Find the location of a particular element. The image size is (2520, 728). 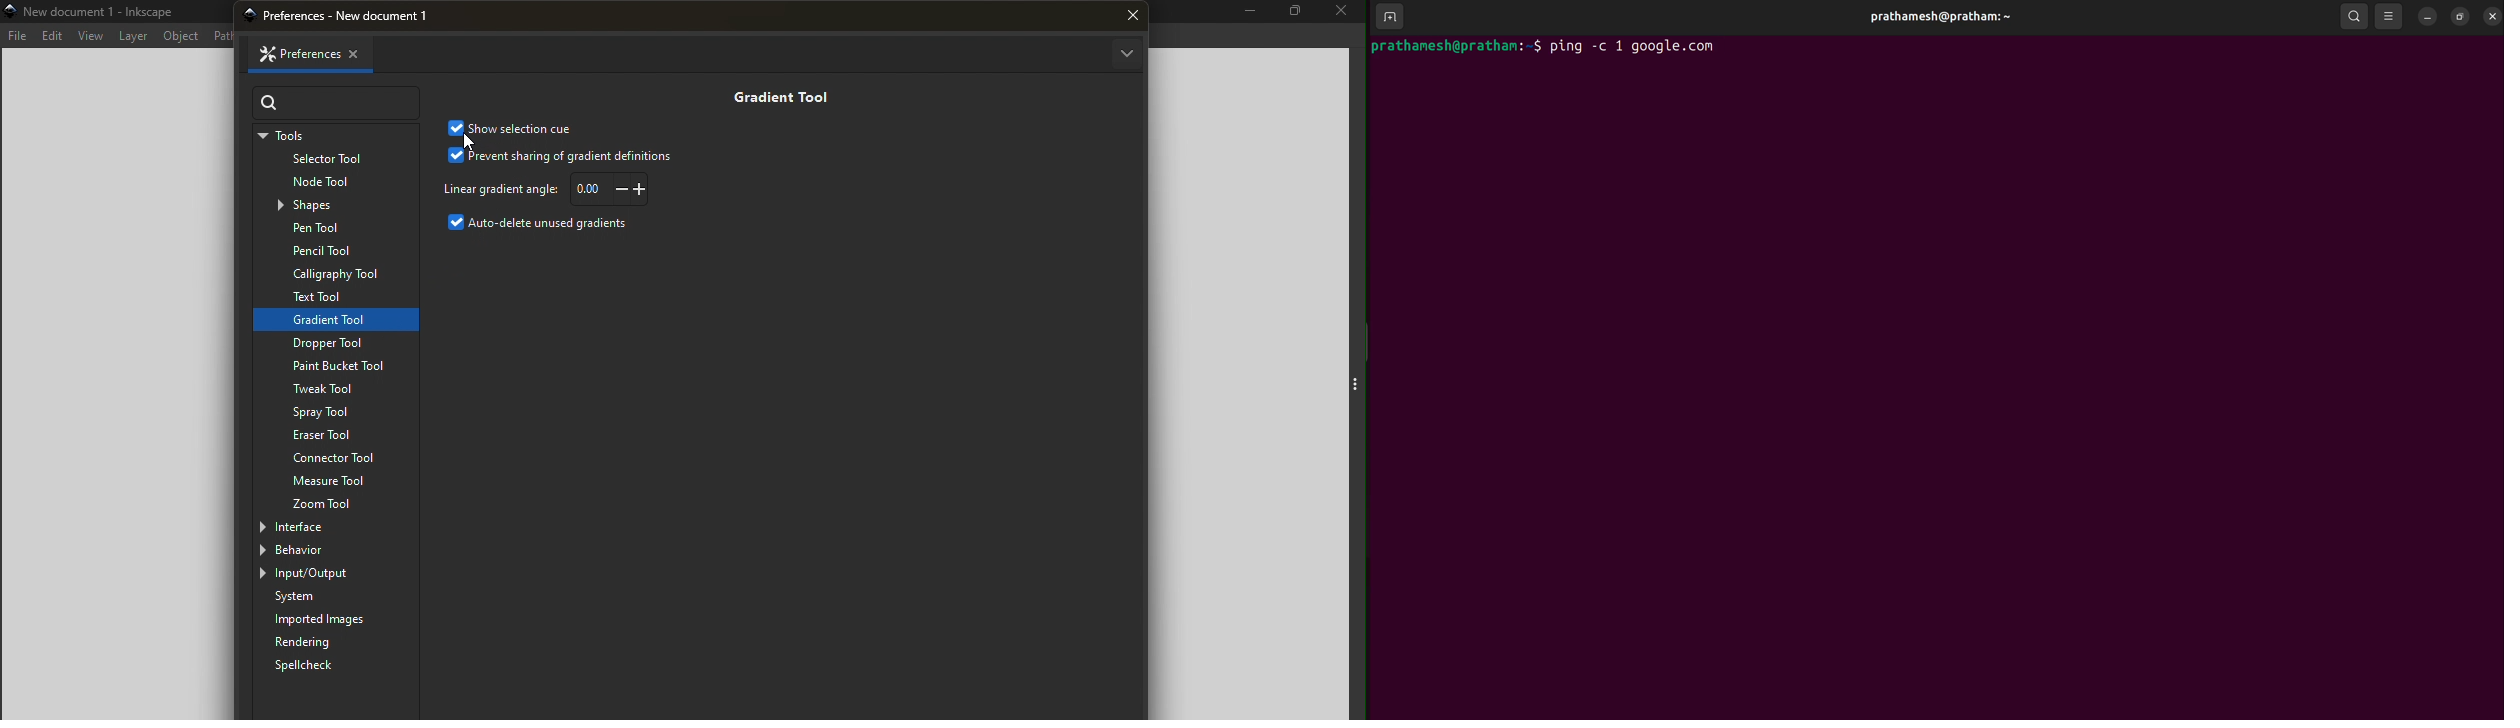

Close is located at coordinates (363, 52).